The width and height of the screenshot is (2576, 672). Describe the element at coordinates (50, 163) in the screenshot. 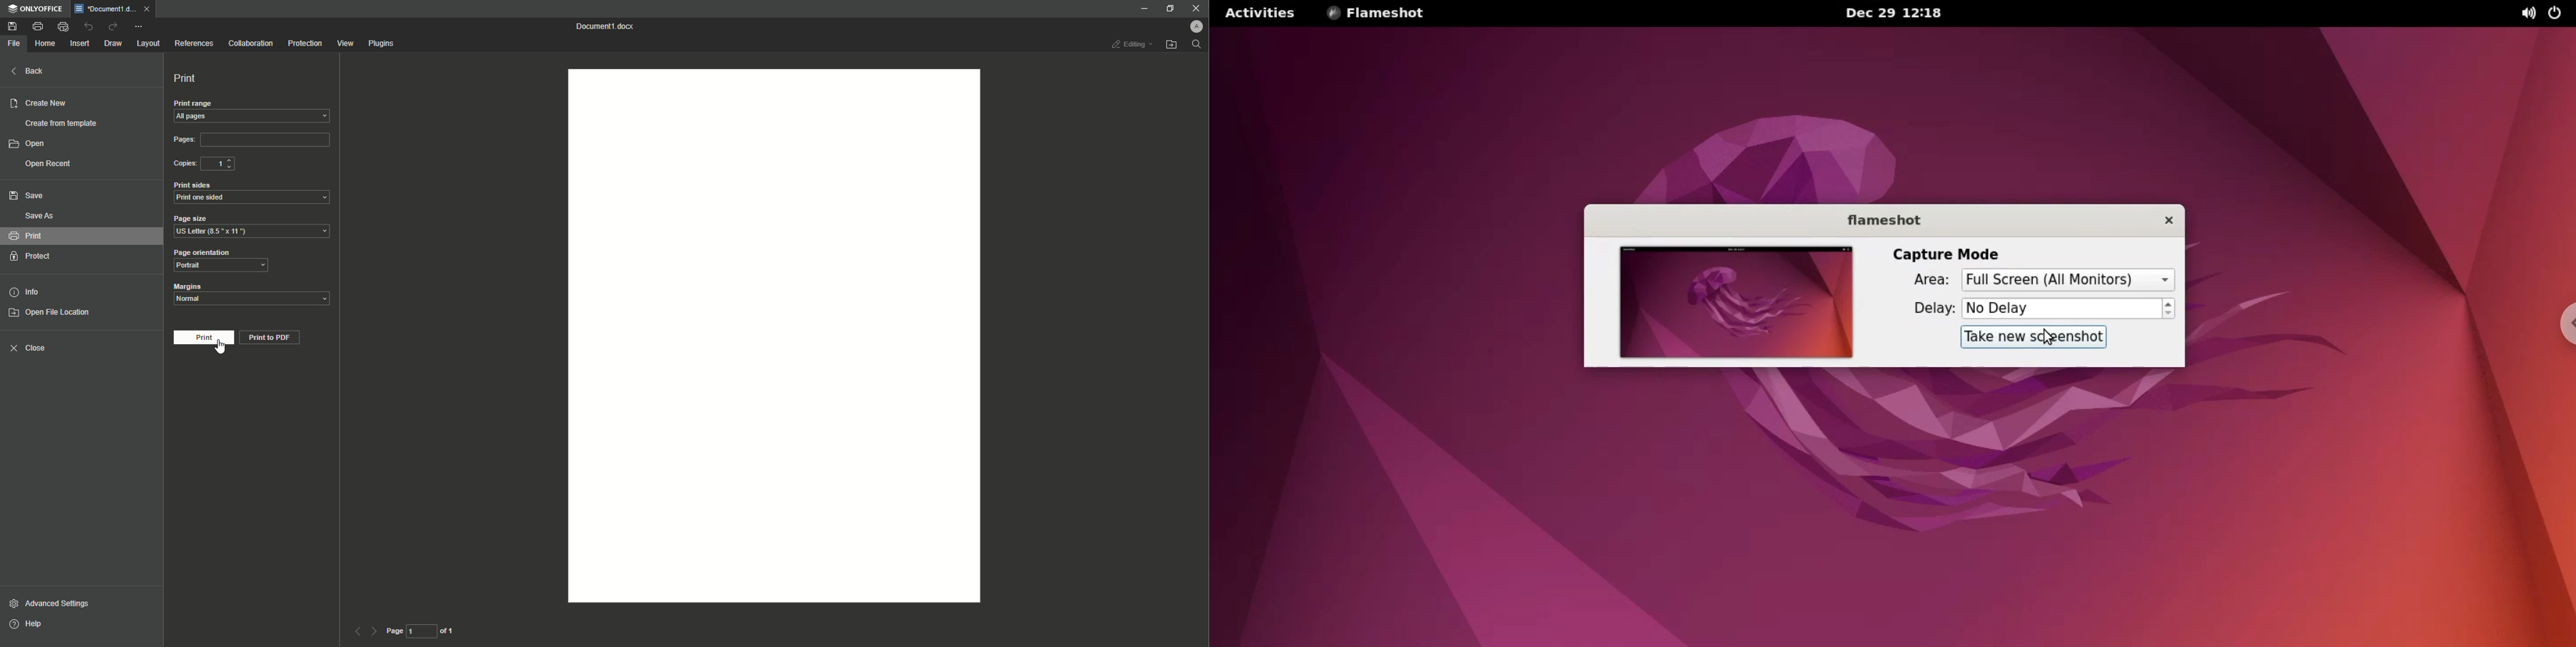

I see `Open Recent` at that location.